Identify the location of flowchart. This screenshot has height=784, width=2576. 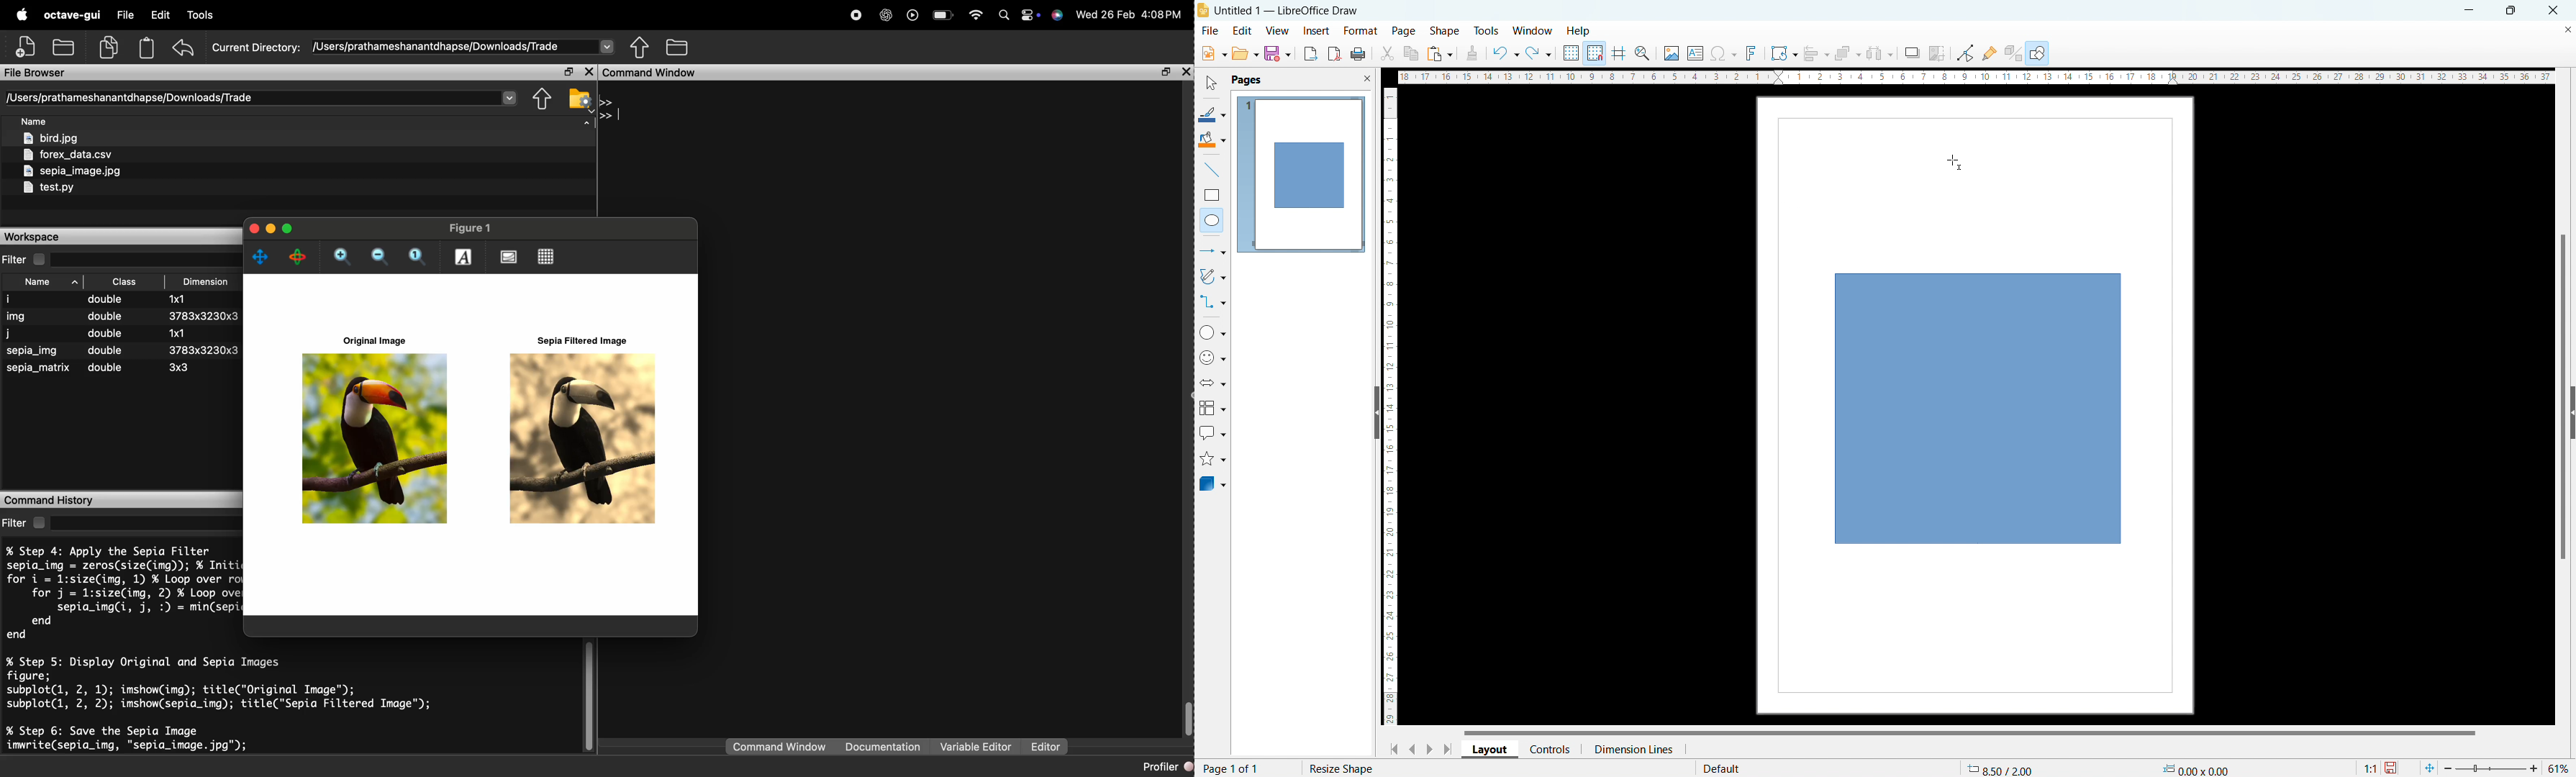
(1213, 408).